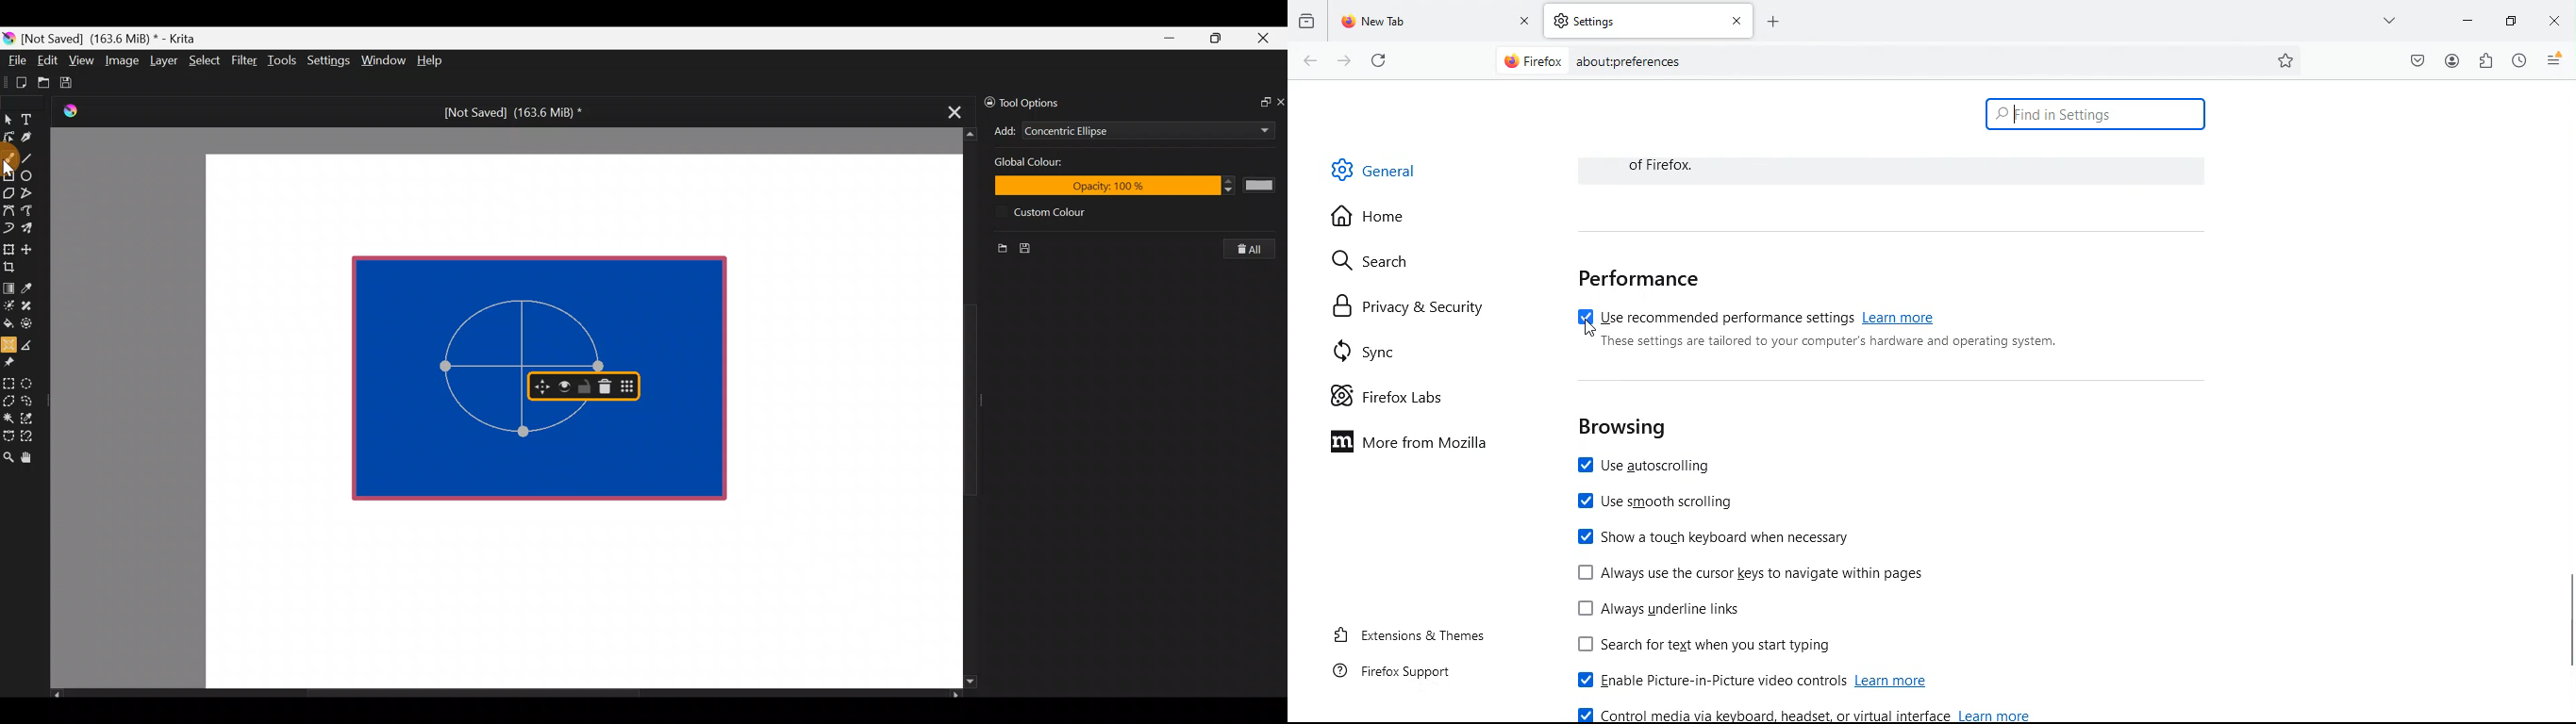 Image resolution: width=2576 pixels, height=728 pixels. Describe the element at coordinates (1247, 130) in the screenshot. I see `Add dropdown` at that location.